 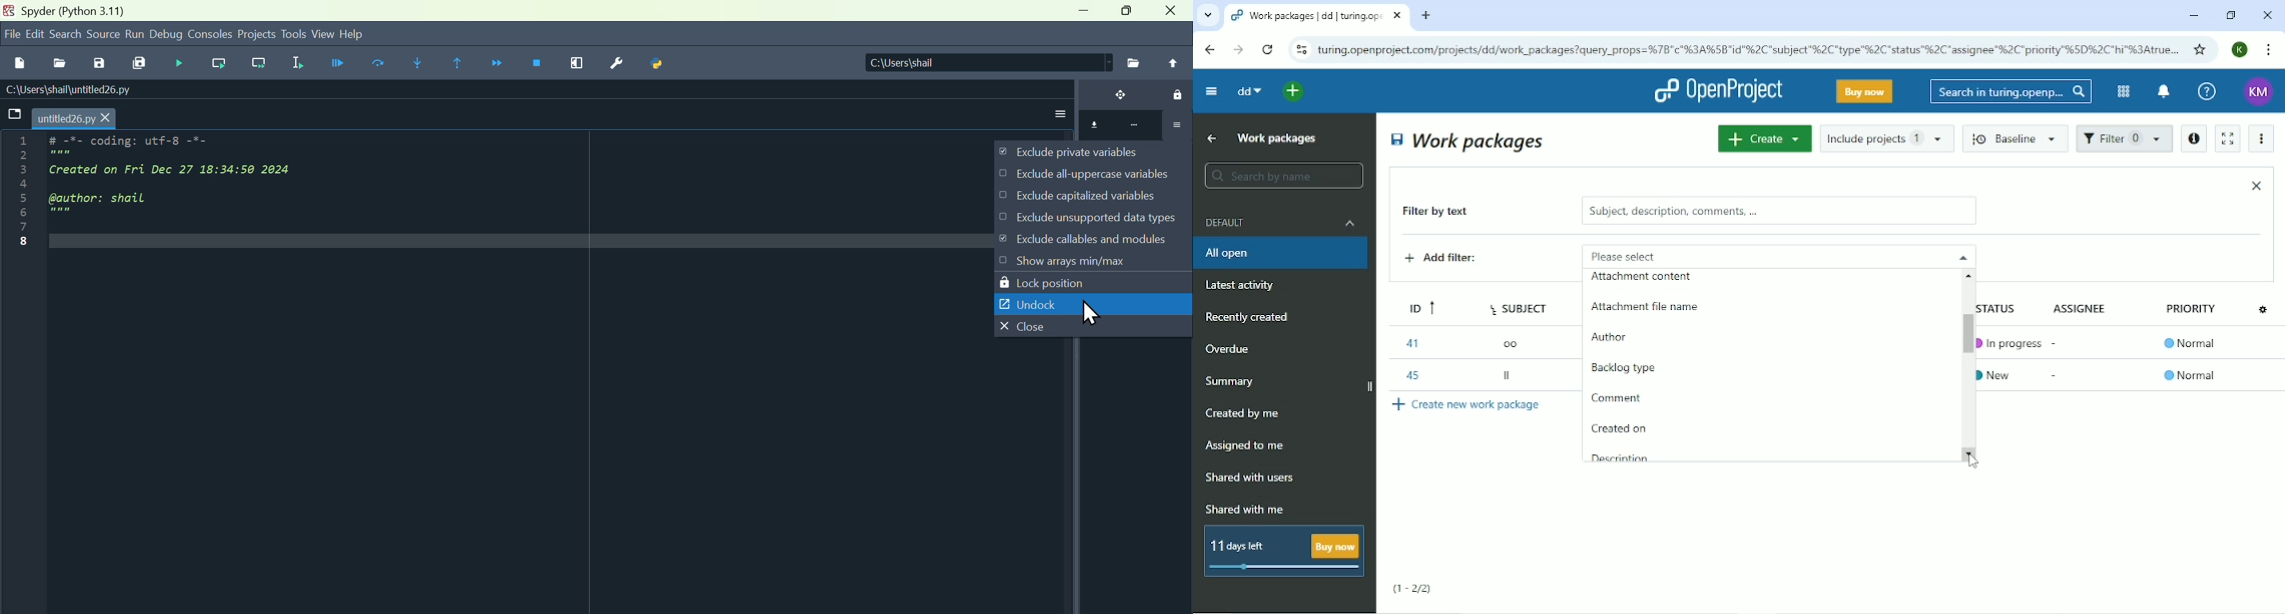 I want to click on Filter by text, so click(x=1450, y=213).